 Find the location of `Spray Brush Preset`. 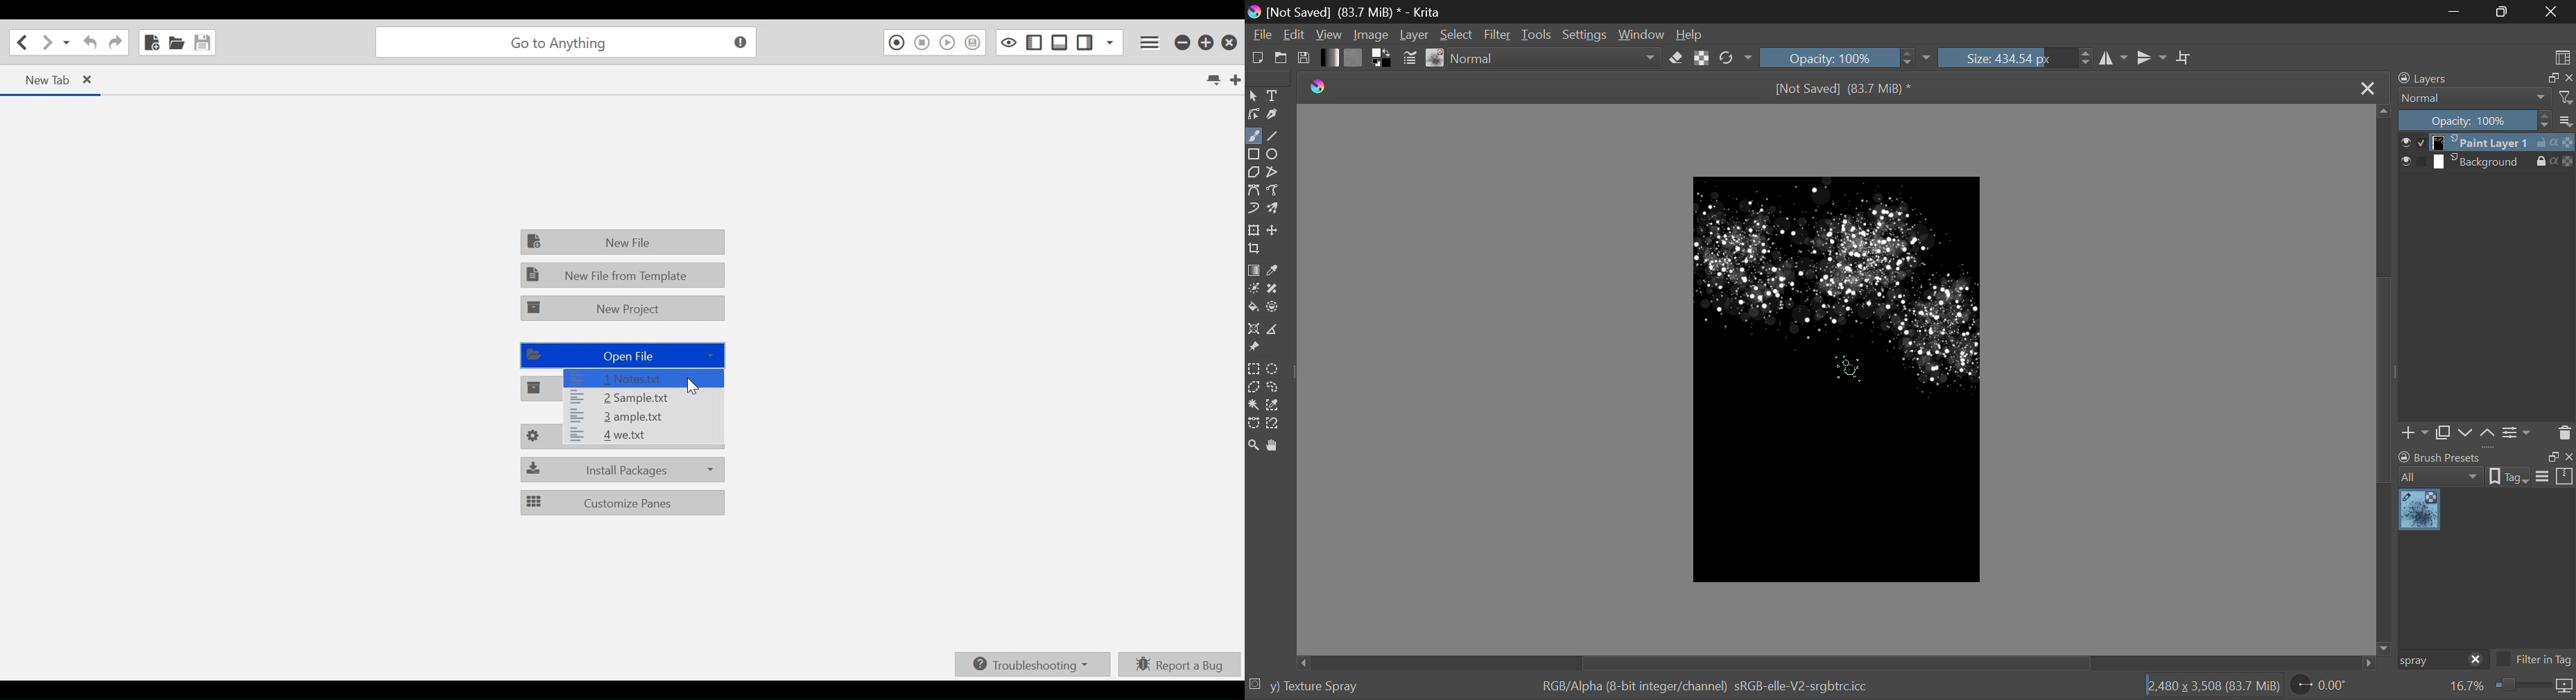

Spray Brush Preset is located at coordinates (2419, 511).